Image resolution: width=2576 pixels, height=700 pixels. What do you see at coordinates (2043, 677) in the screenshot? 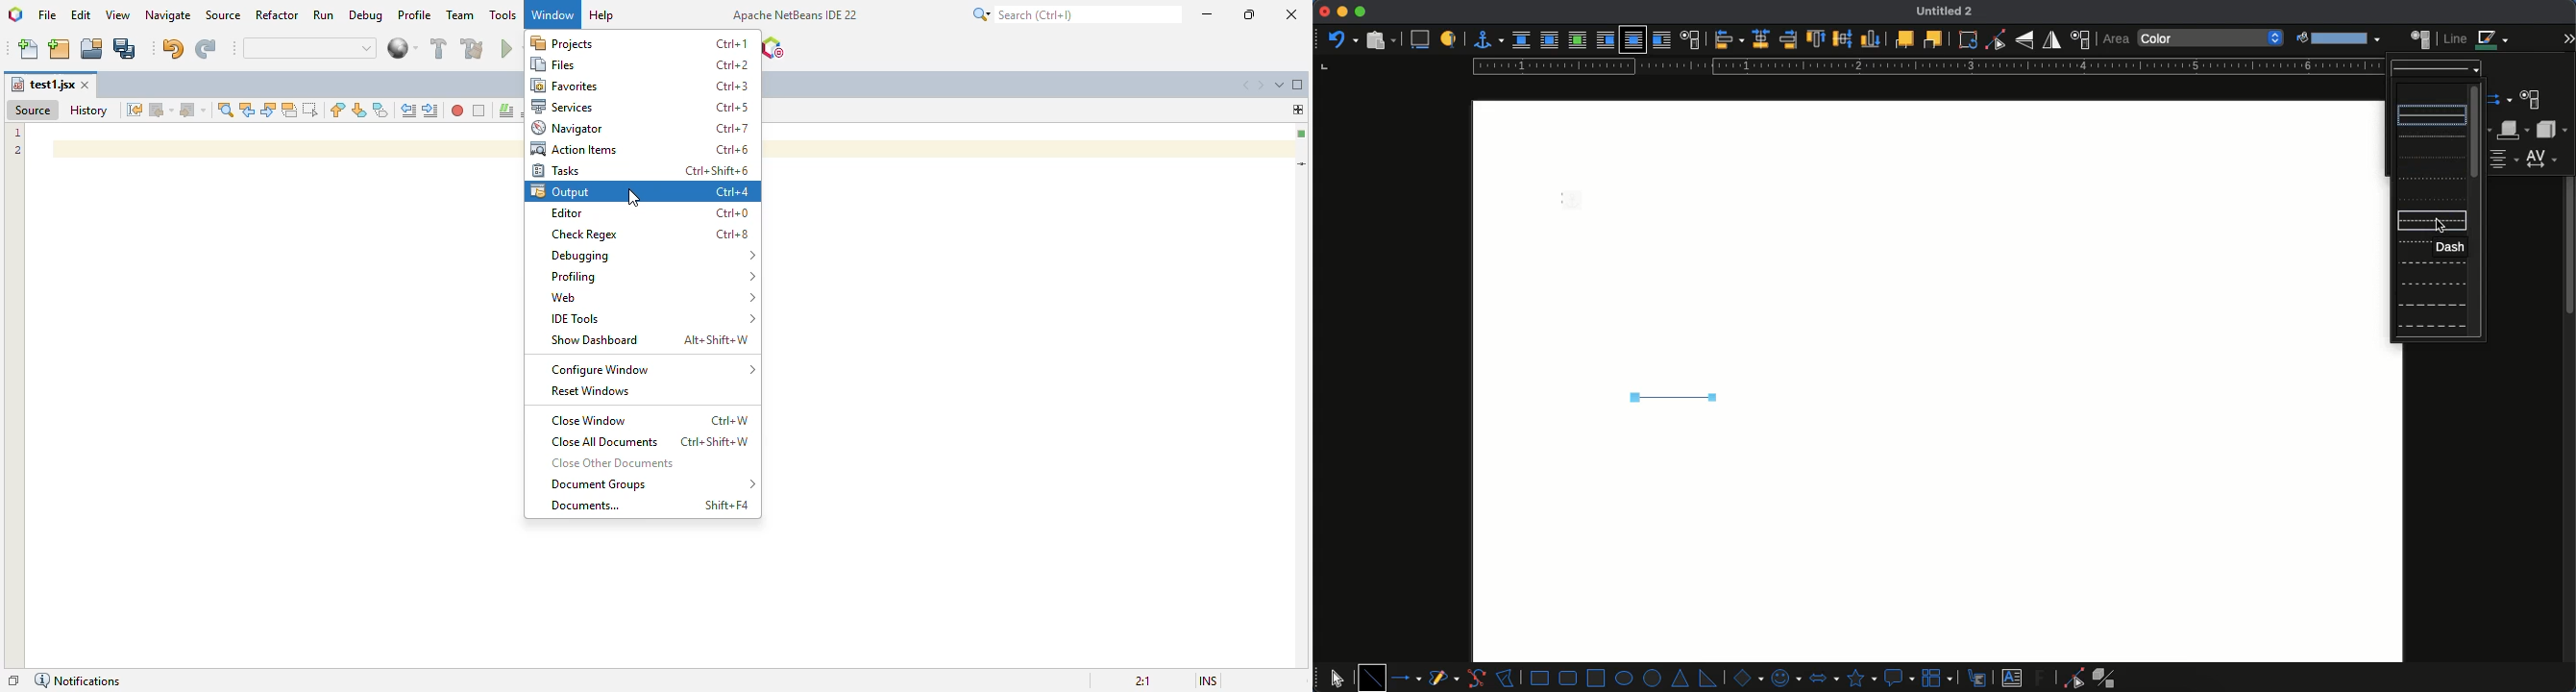
I see `footwork text` at bounding box center [2043, 677].